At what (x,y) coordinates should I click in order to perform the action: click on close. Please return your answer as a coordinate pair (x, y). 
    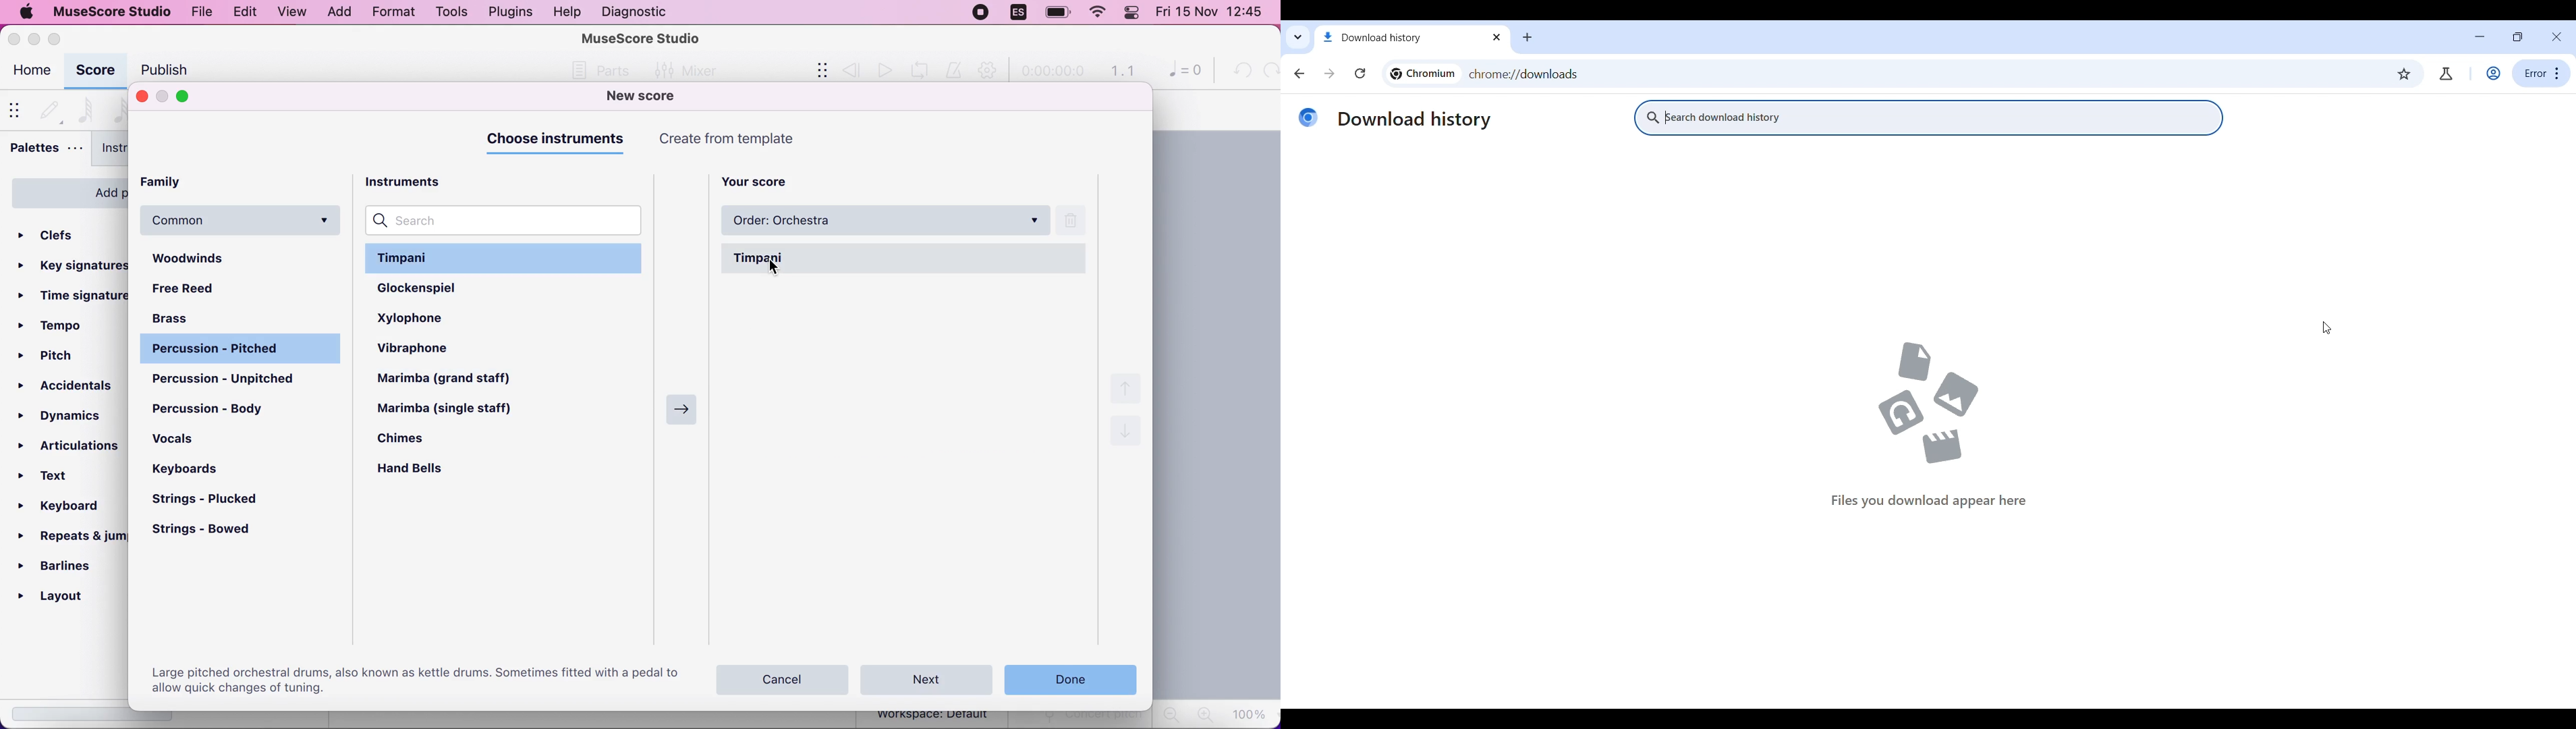
    Looking at the image, I should click on (15, 39).